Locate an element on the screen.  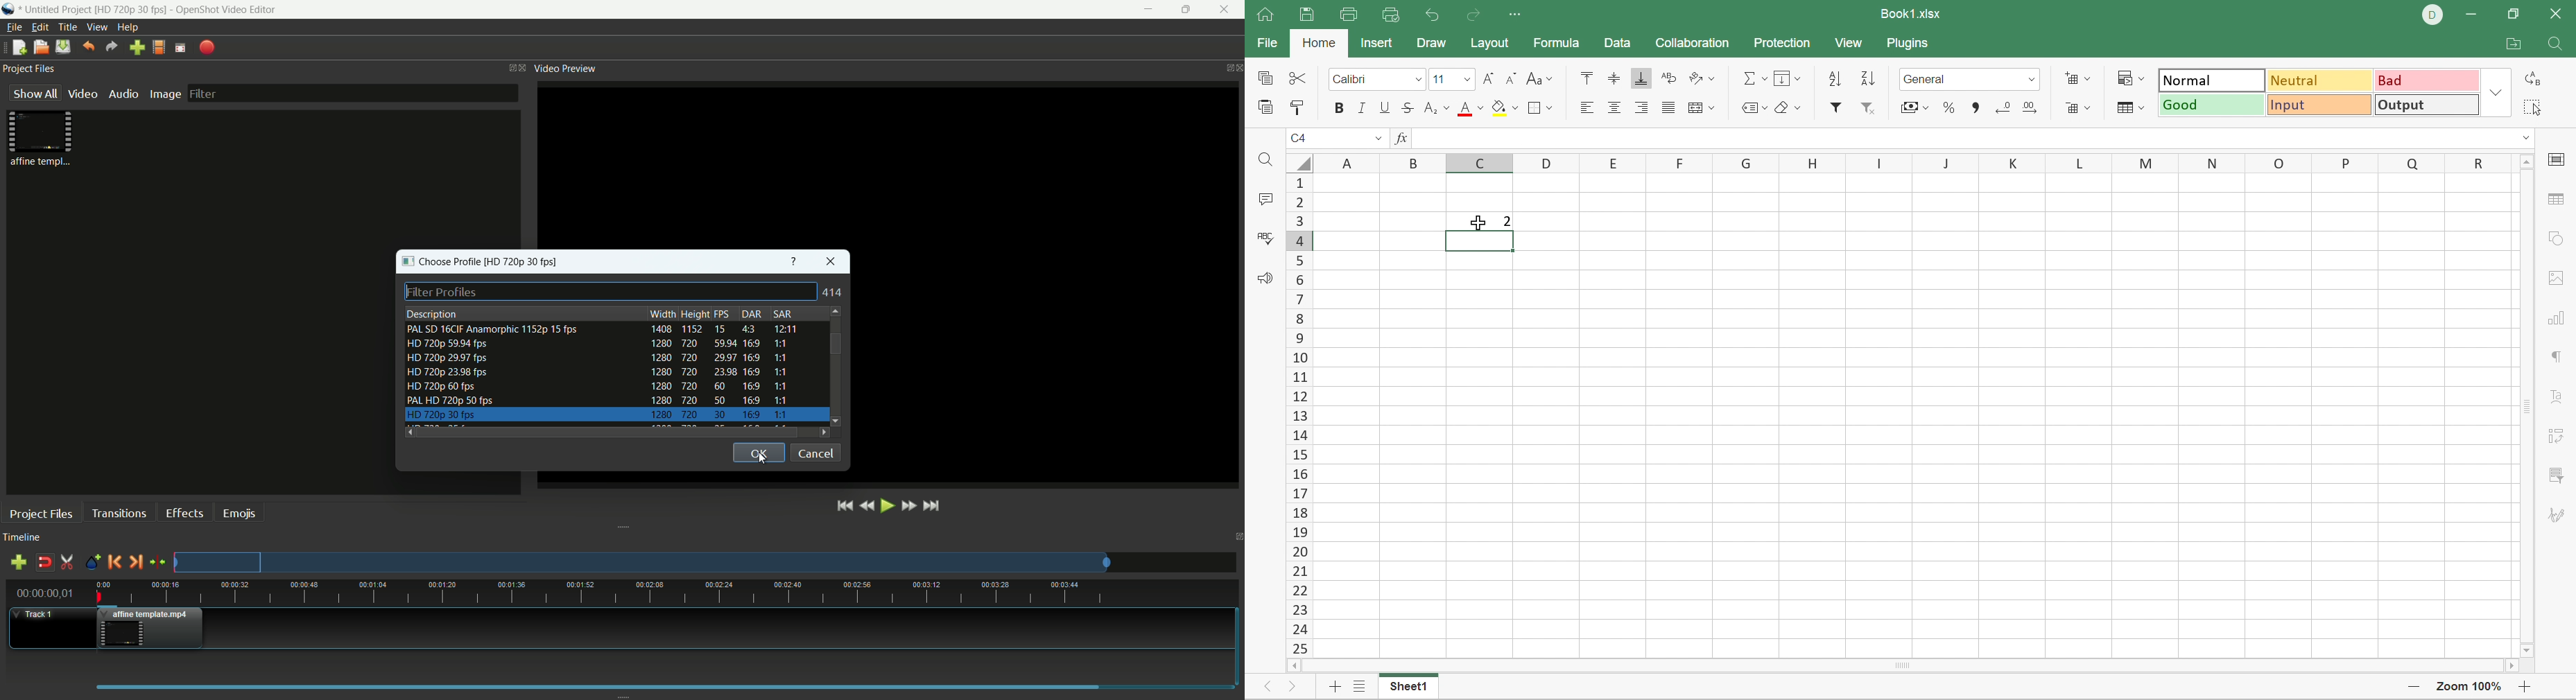
Replace is located at coordinates (2529, 79).